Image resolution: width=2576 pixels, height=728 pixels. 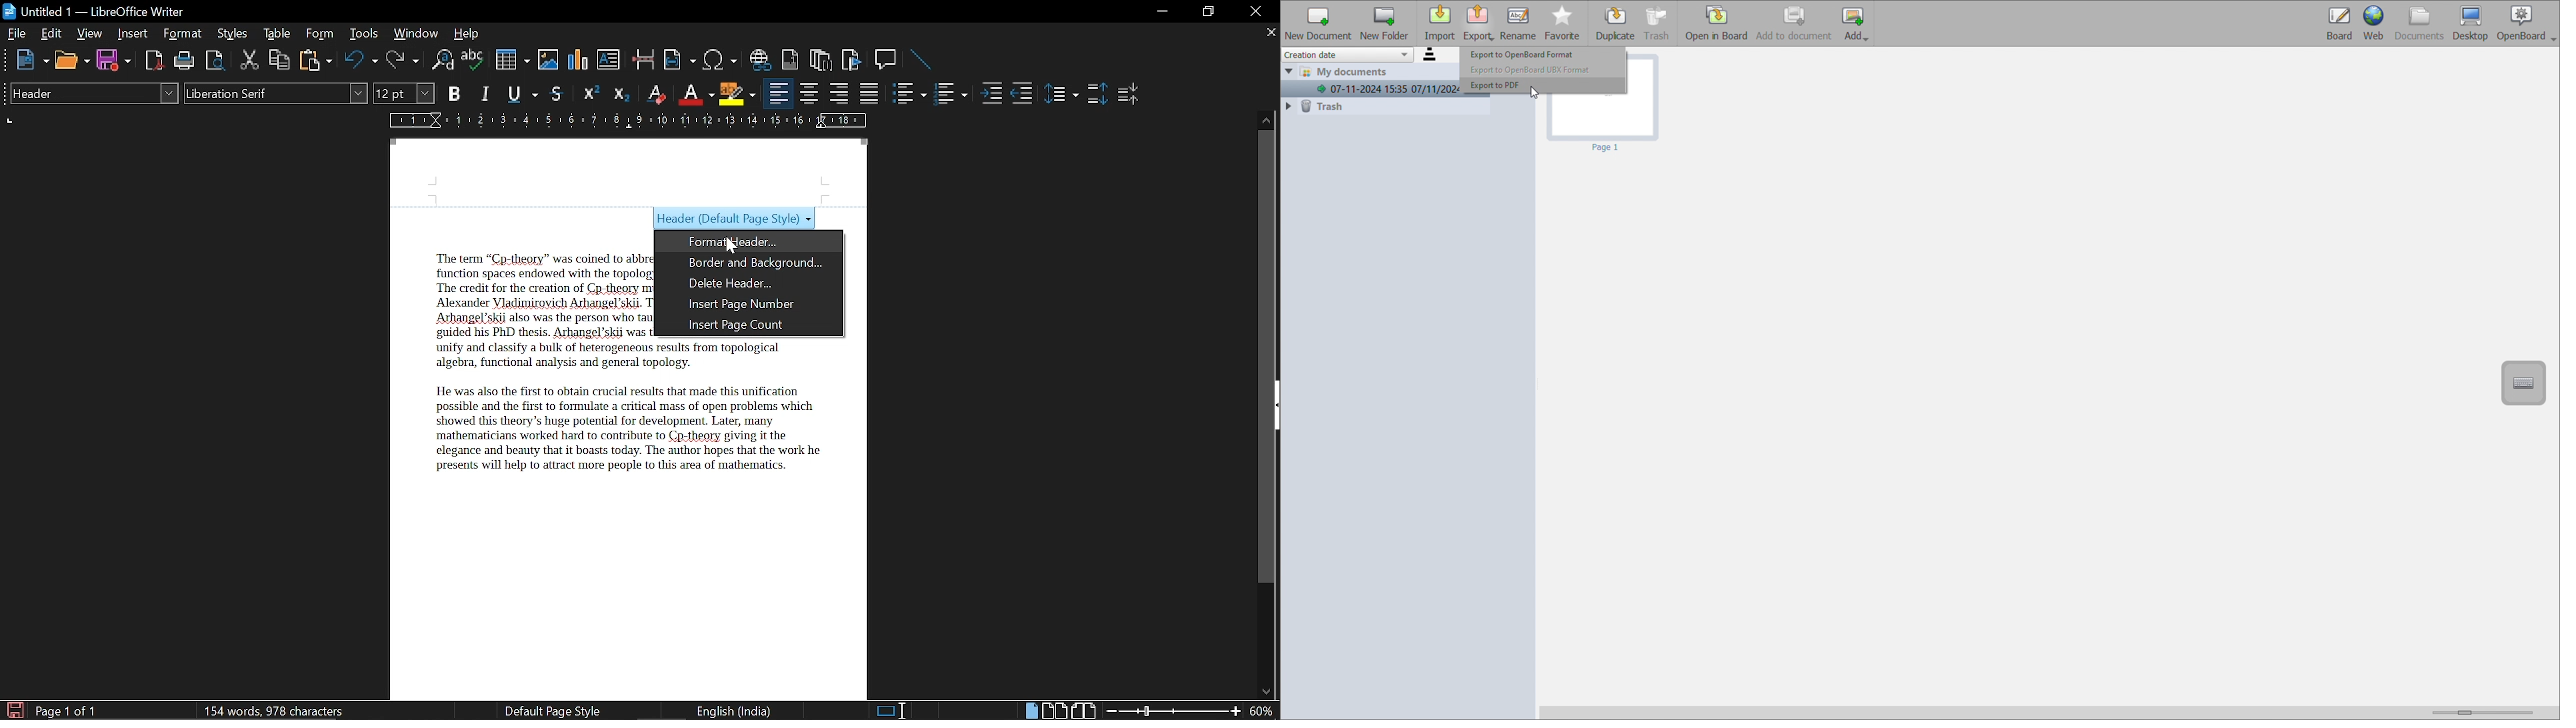 What do you see at coordinates (402, 60) in the screenshot?
I see `Redo` at bounding box center [402, 60].